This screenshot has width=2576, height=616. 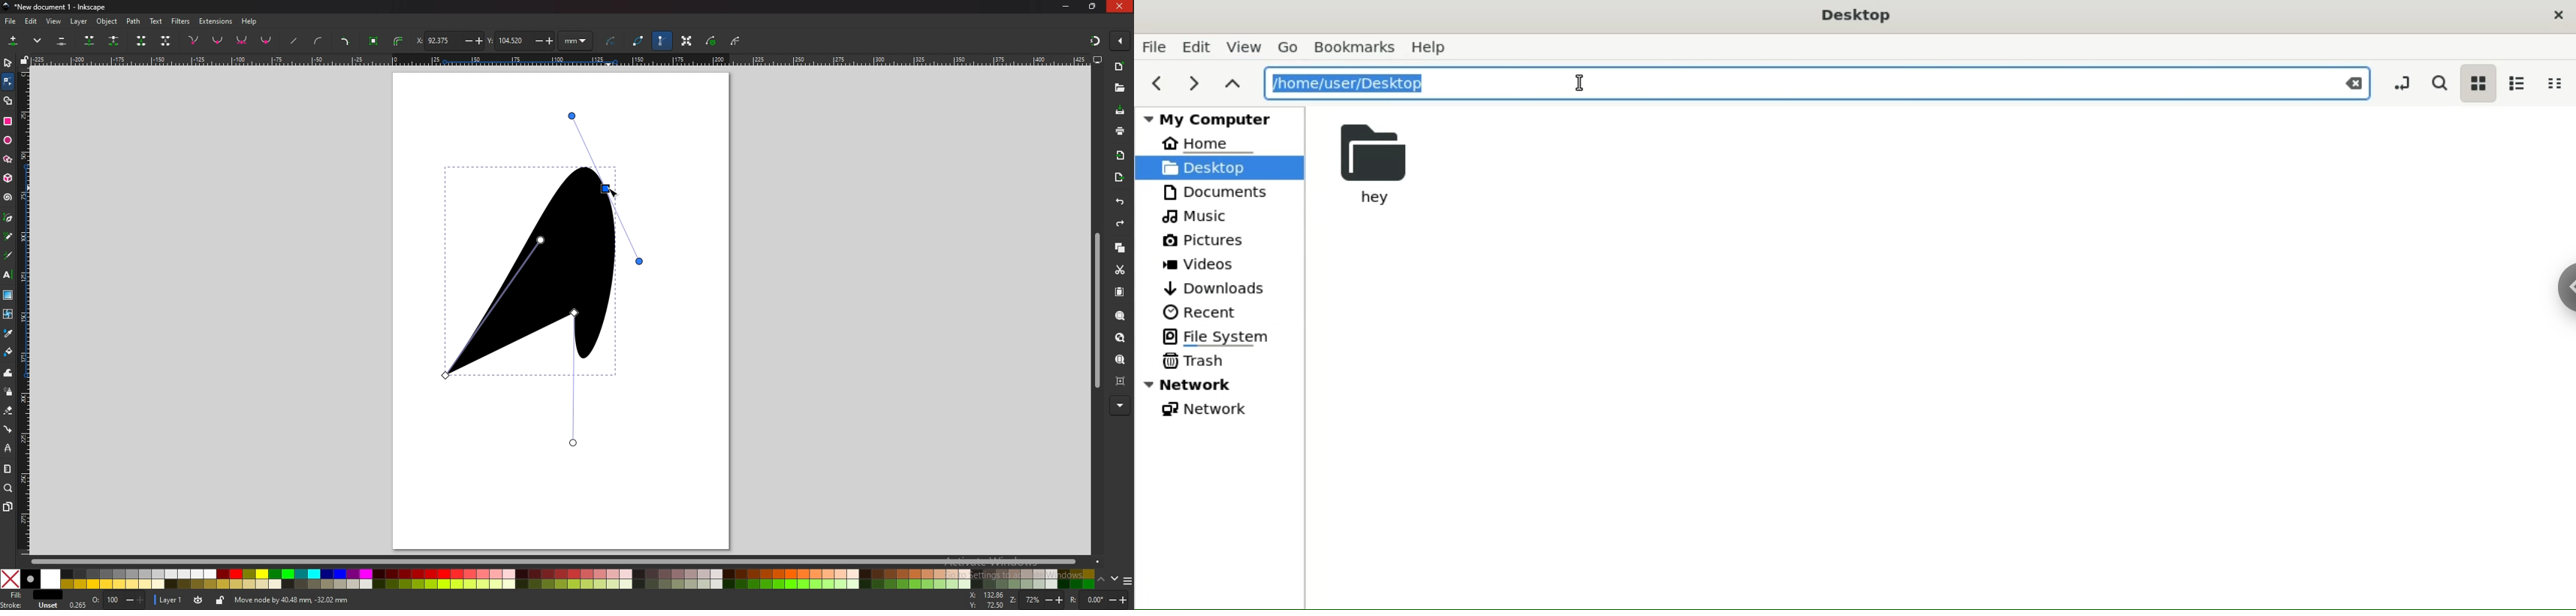 What do you see at coordinates (8, 469) in the screenshot?
I see `measure` at bounding box center [8, 469].